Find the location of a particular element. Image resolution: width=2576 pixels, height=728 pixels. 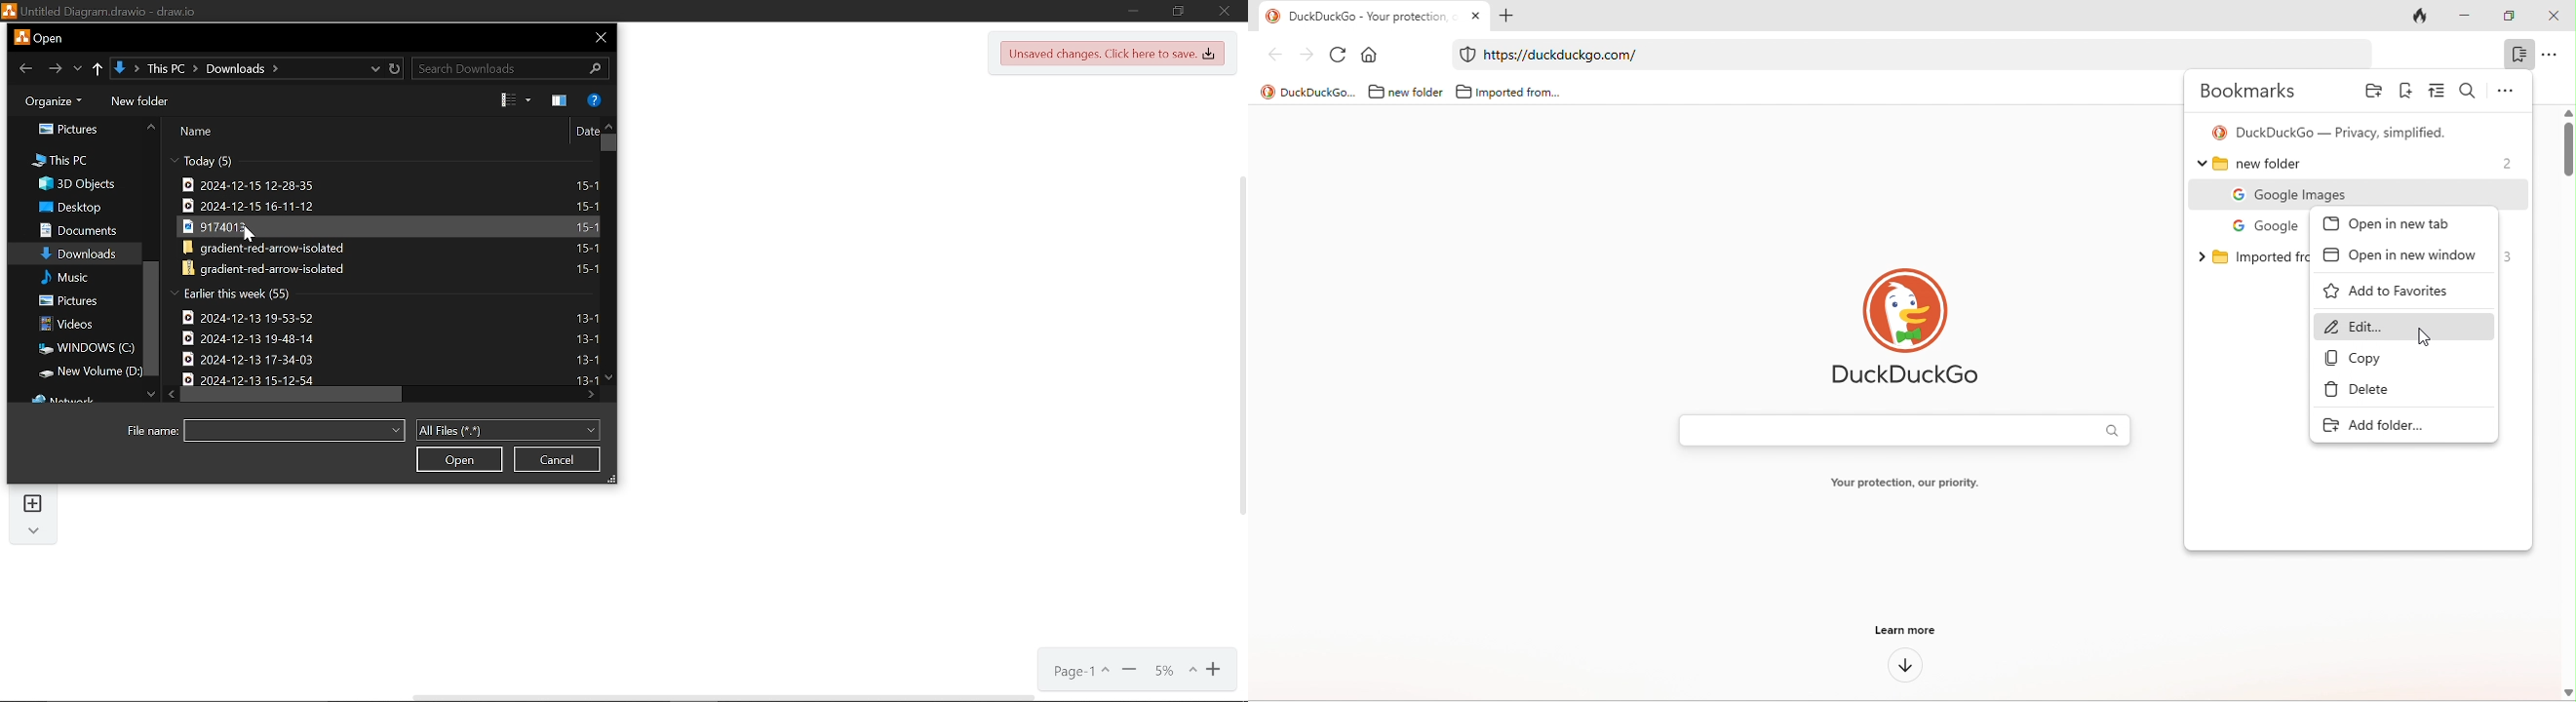

cursor is located at coordinates (2507, 204).